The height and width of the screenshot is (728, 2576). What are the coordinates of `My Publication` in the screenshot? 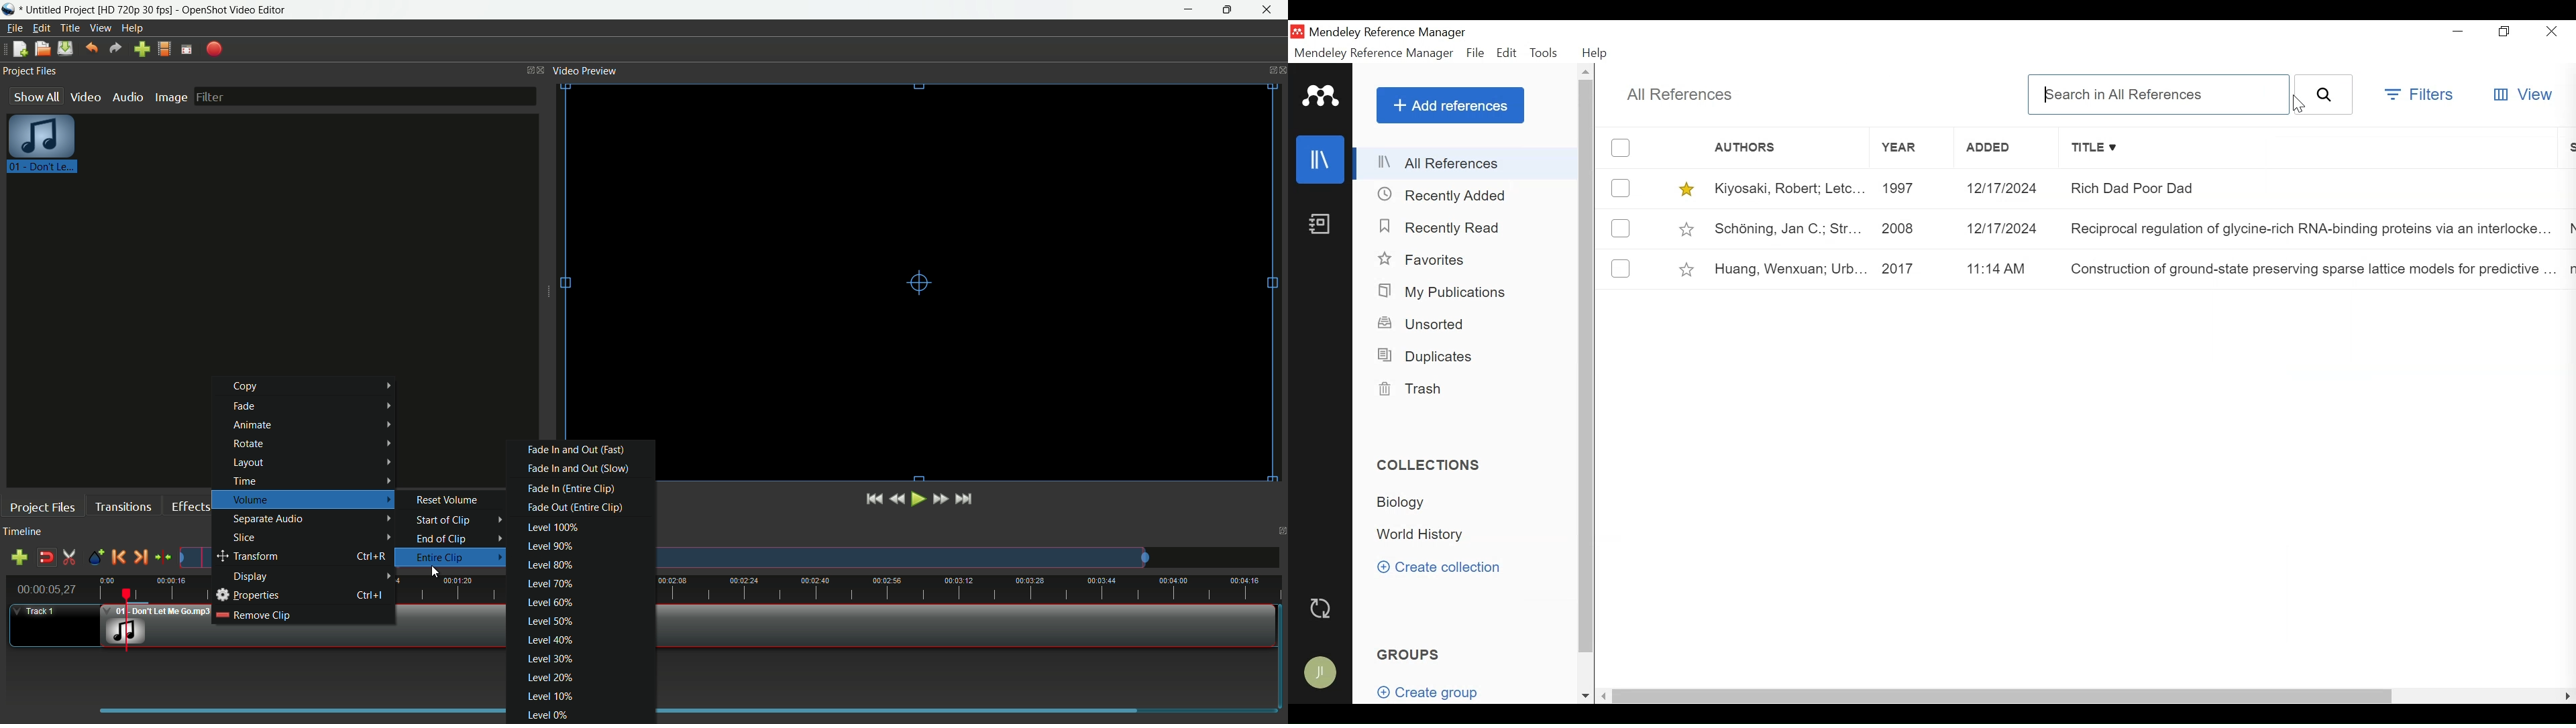 It's located at (1446, 292).